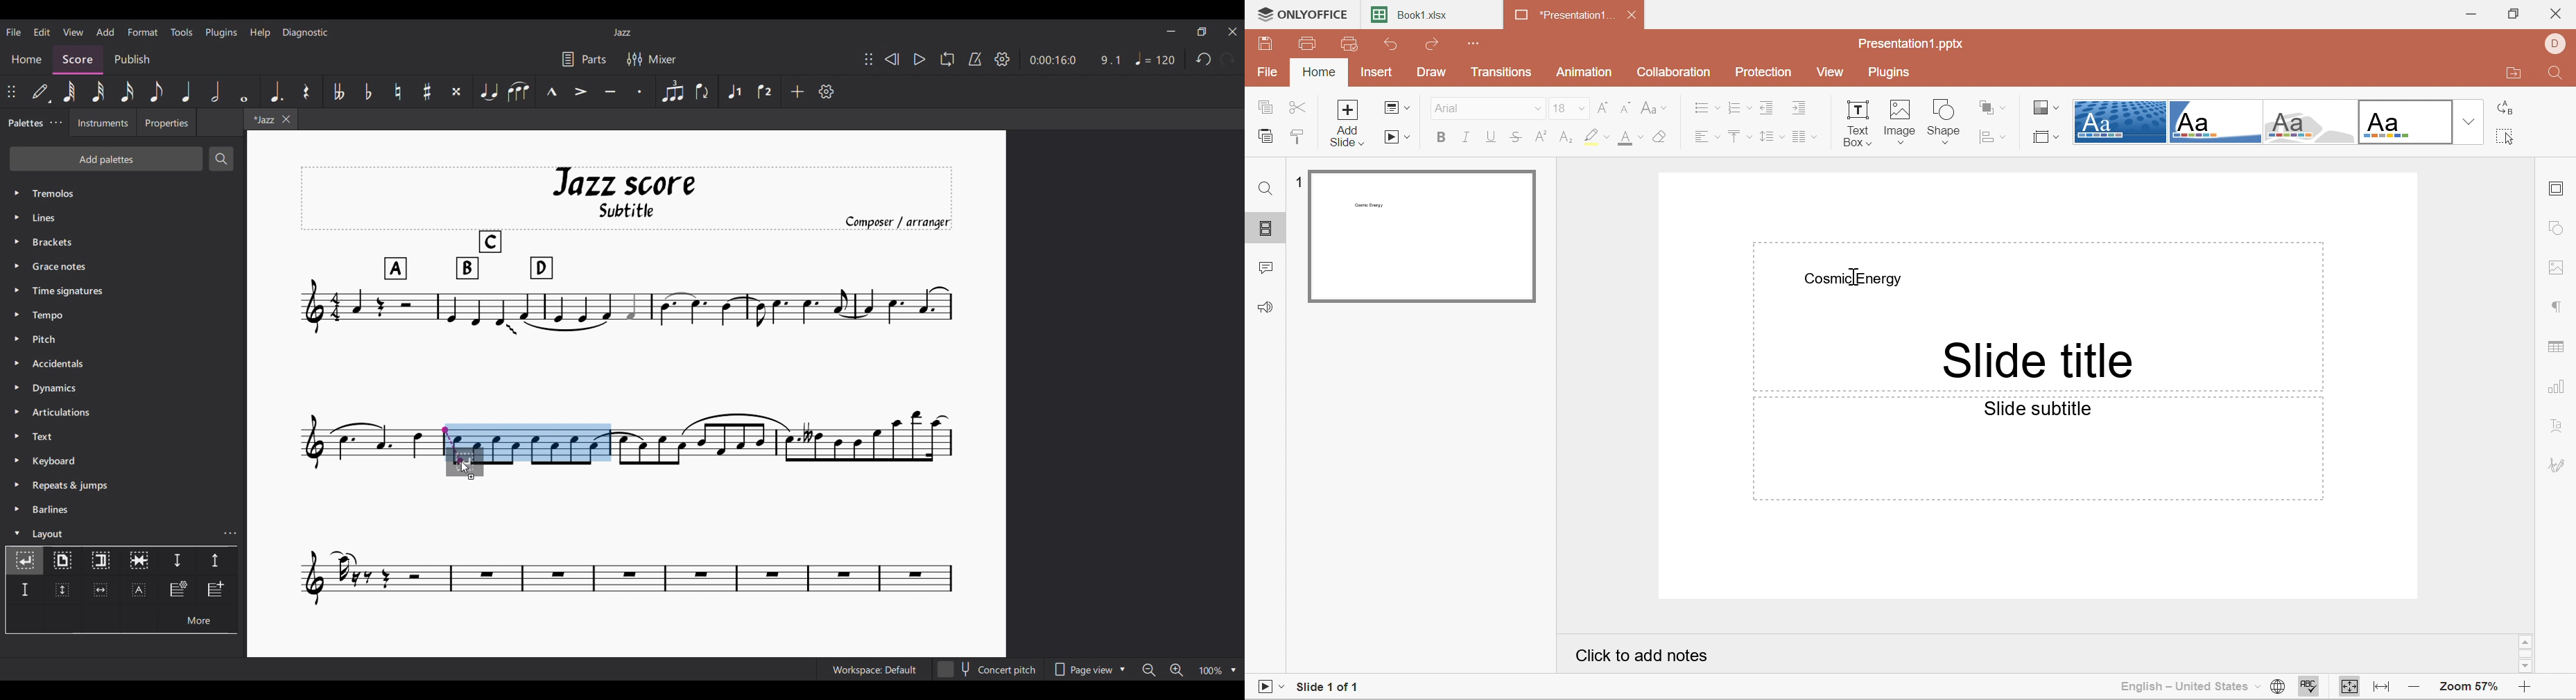  Describe the element at coordinates (975, 59) in the screenshot. I see `Metronome ` at that location.